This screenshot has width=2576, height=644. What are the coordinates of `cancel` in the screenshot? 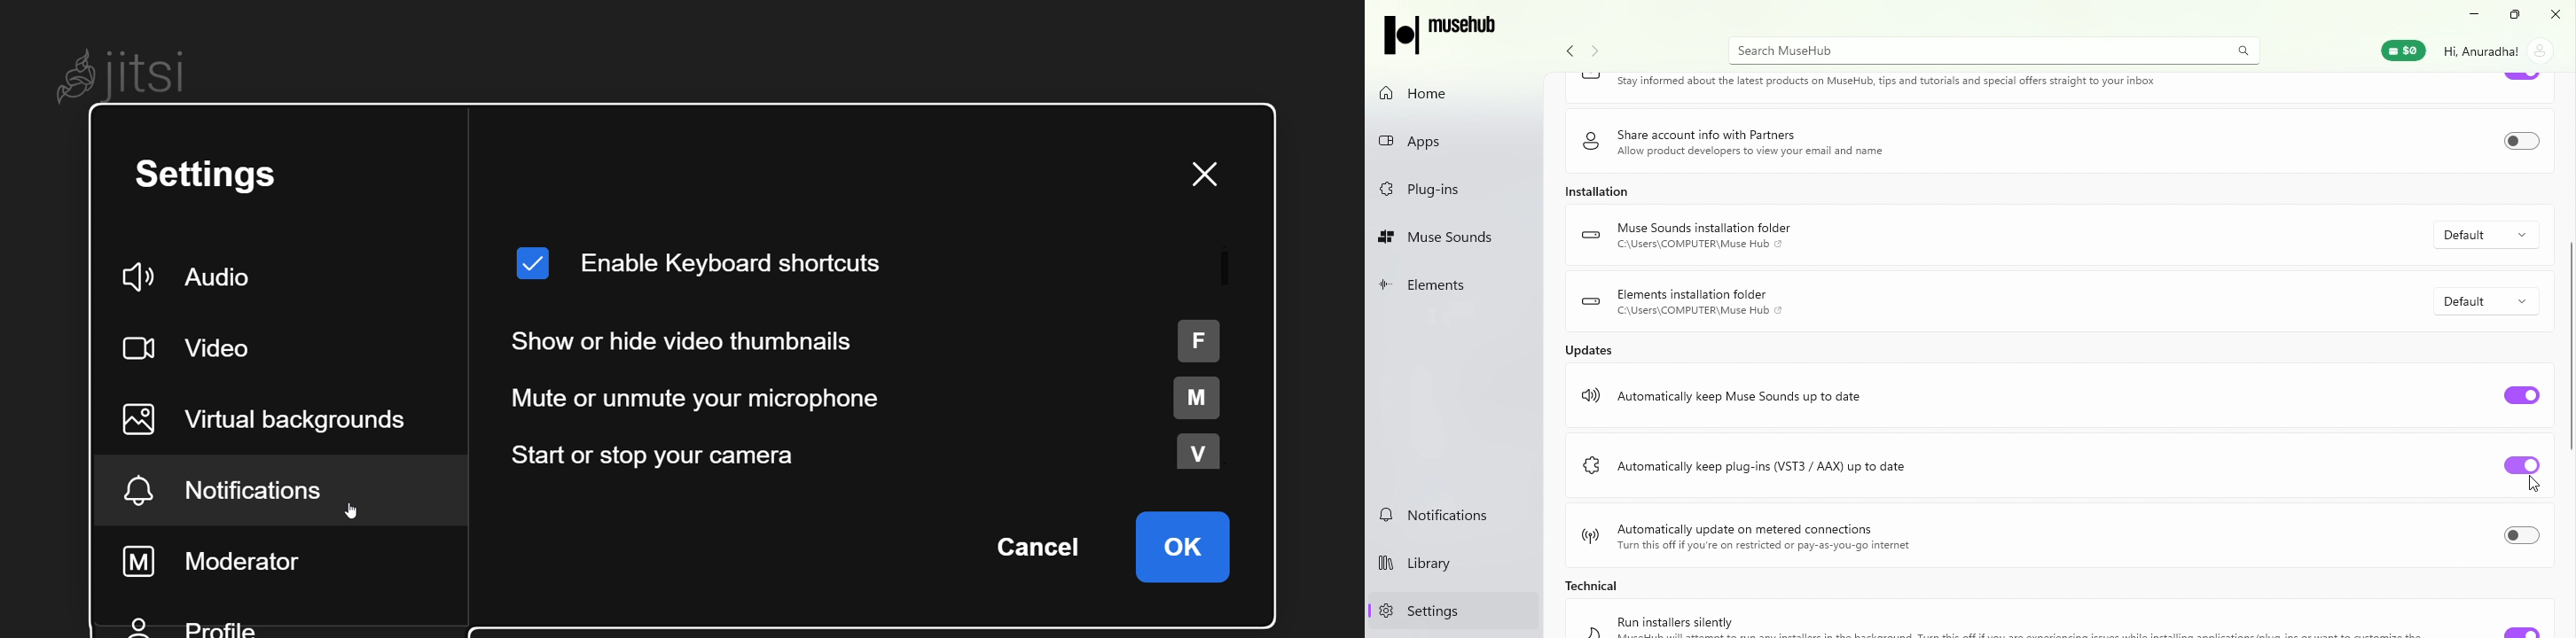 It's located at (1037, 550).